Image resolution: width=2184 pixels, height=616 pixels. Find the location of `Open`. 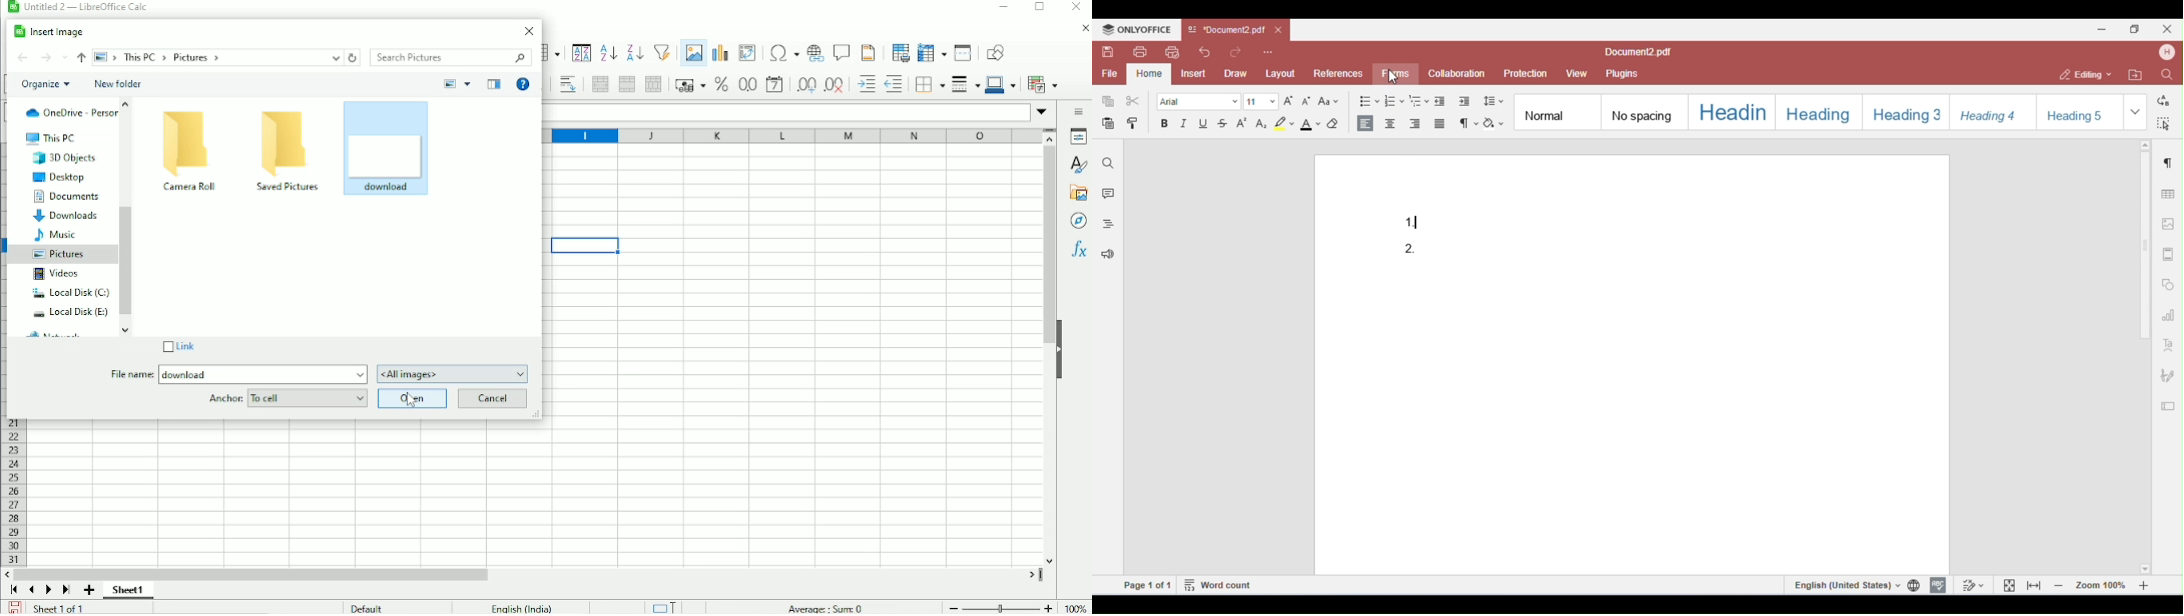

Open is located at coordinates (412, 399).